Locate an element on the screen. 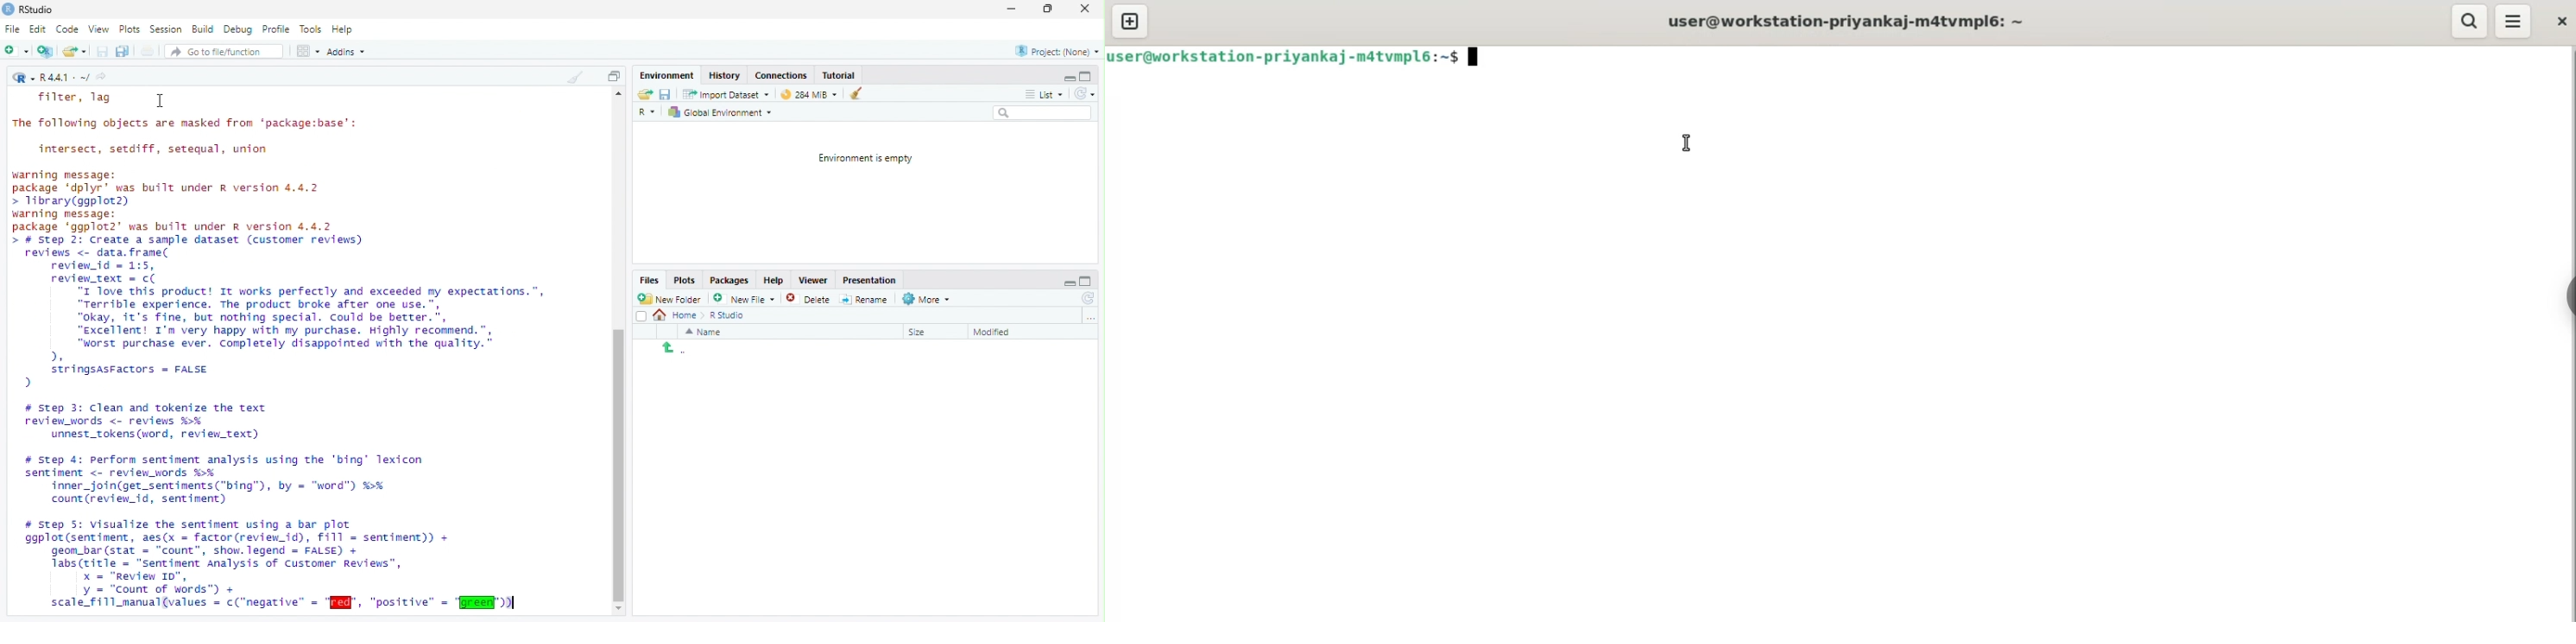 Image resolution: width=2576 pixels, height=644 pixels. Size is located at coordinates (919, 333).